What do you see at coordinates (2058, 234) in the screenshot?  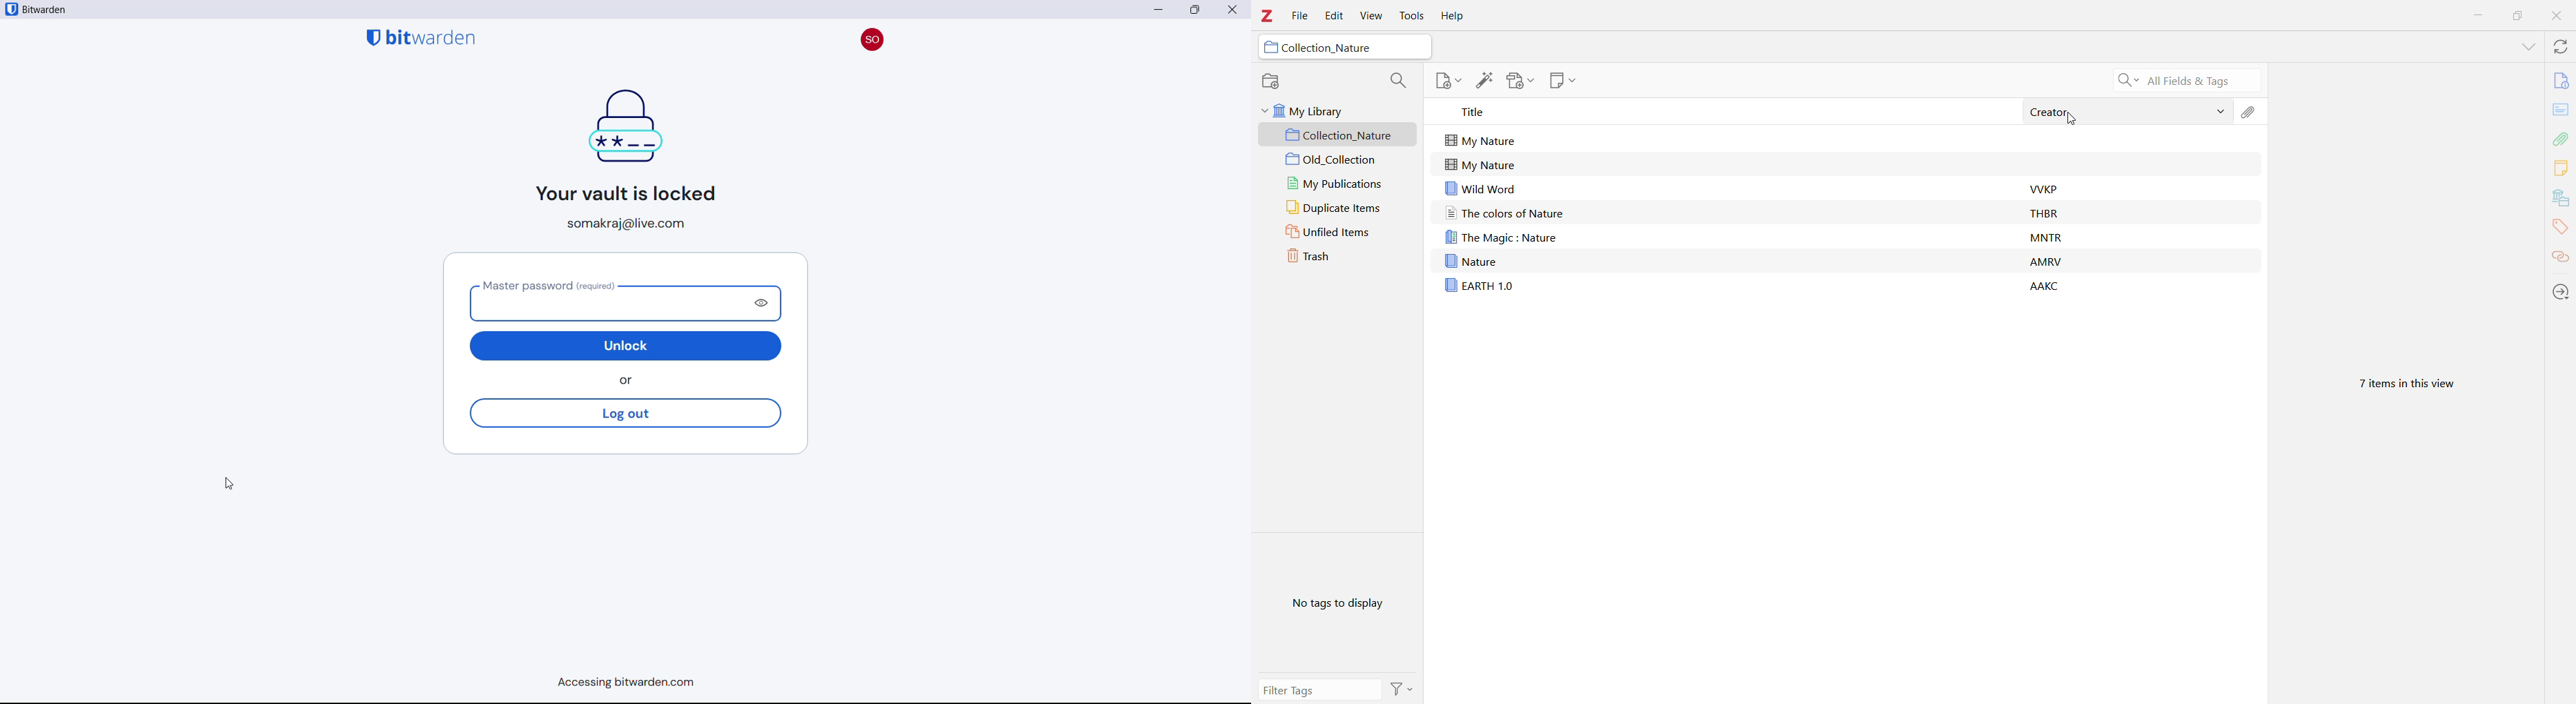 I see `Creator information` at bounding box center [2058, 234].